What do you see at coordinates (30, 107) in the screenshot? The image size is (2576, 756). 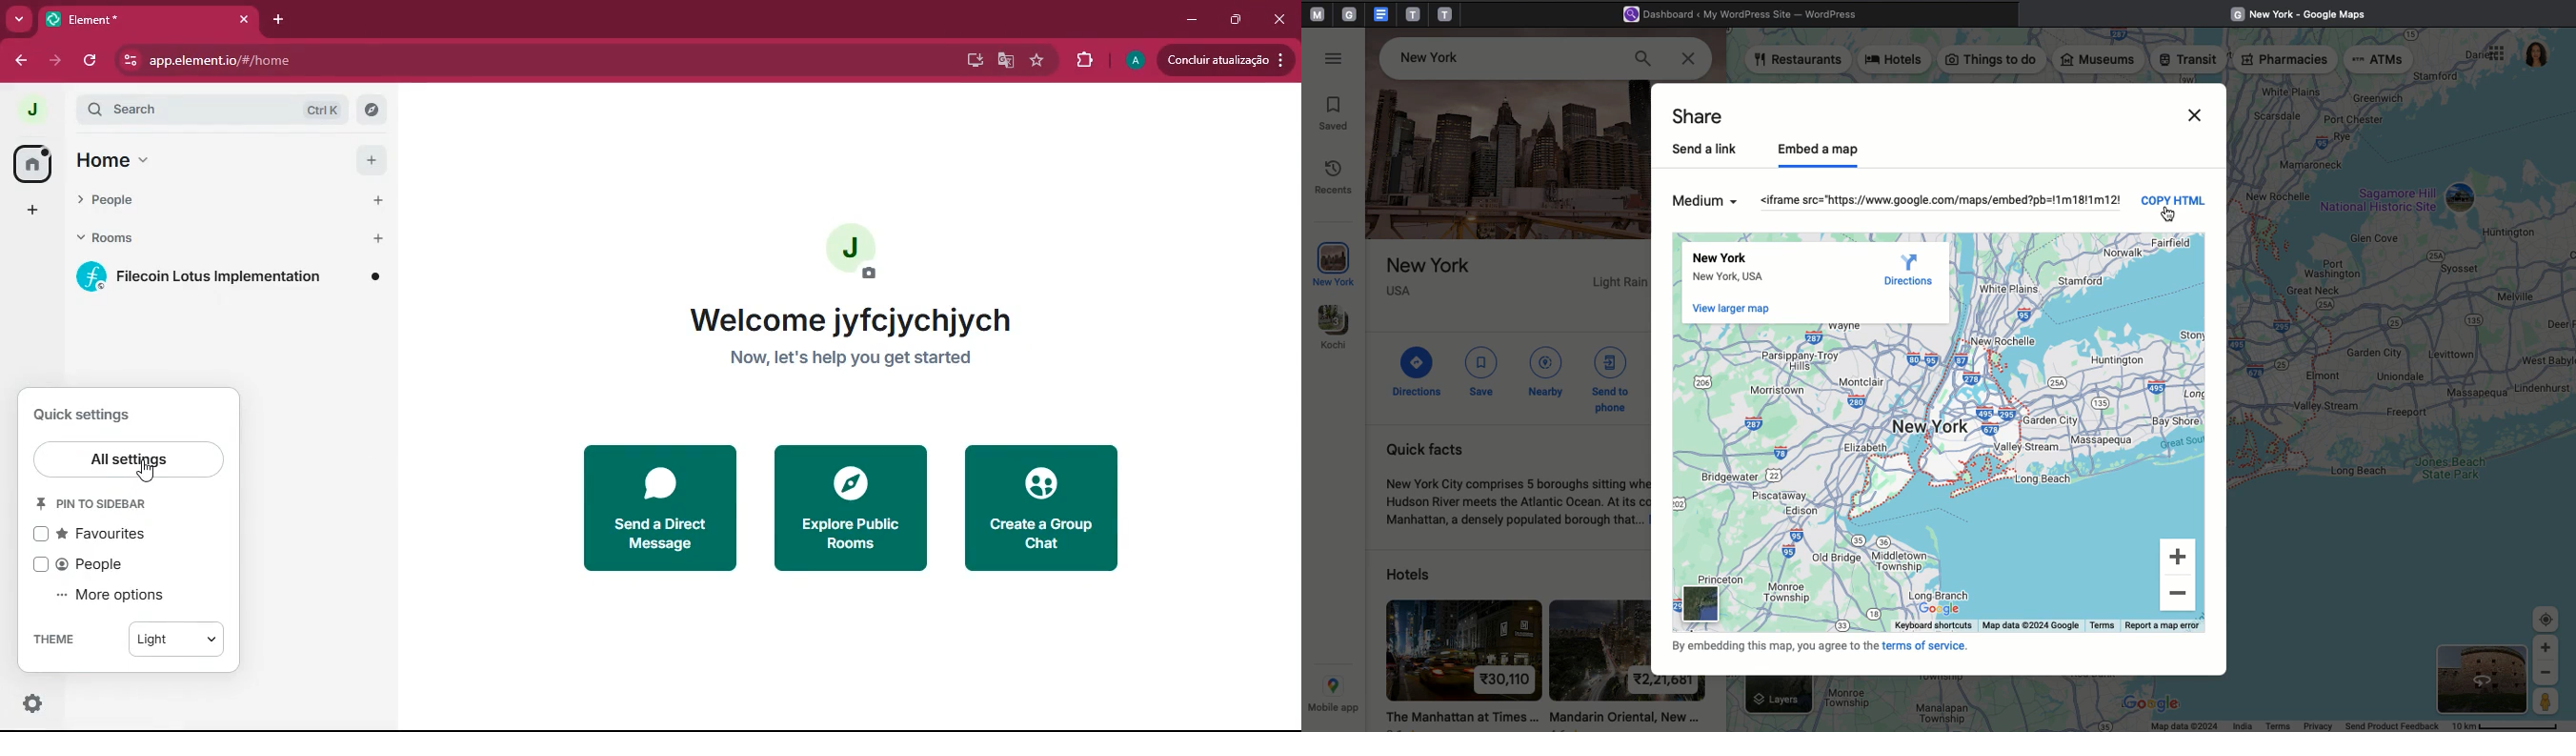 I see `profile picture` at bounding box center [30, 107].